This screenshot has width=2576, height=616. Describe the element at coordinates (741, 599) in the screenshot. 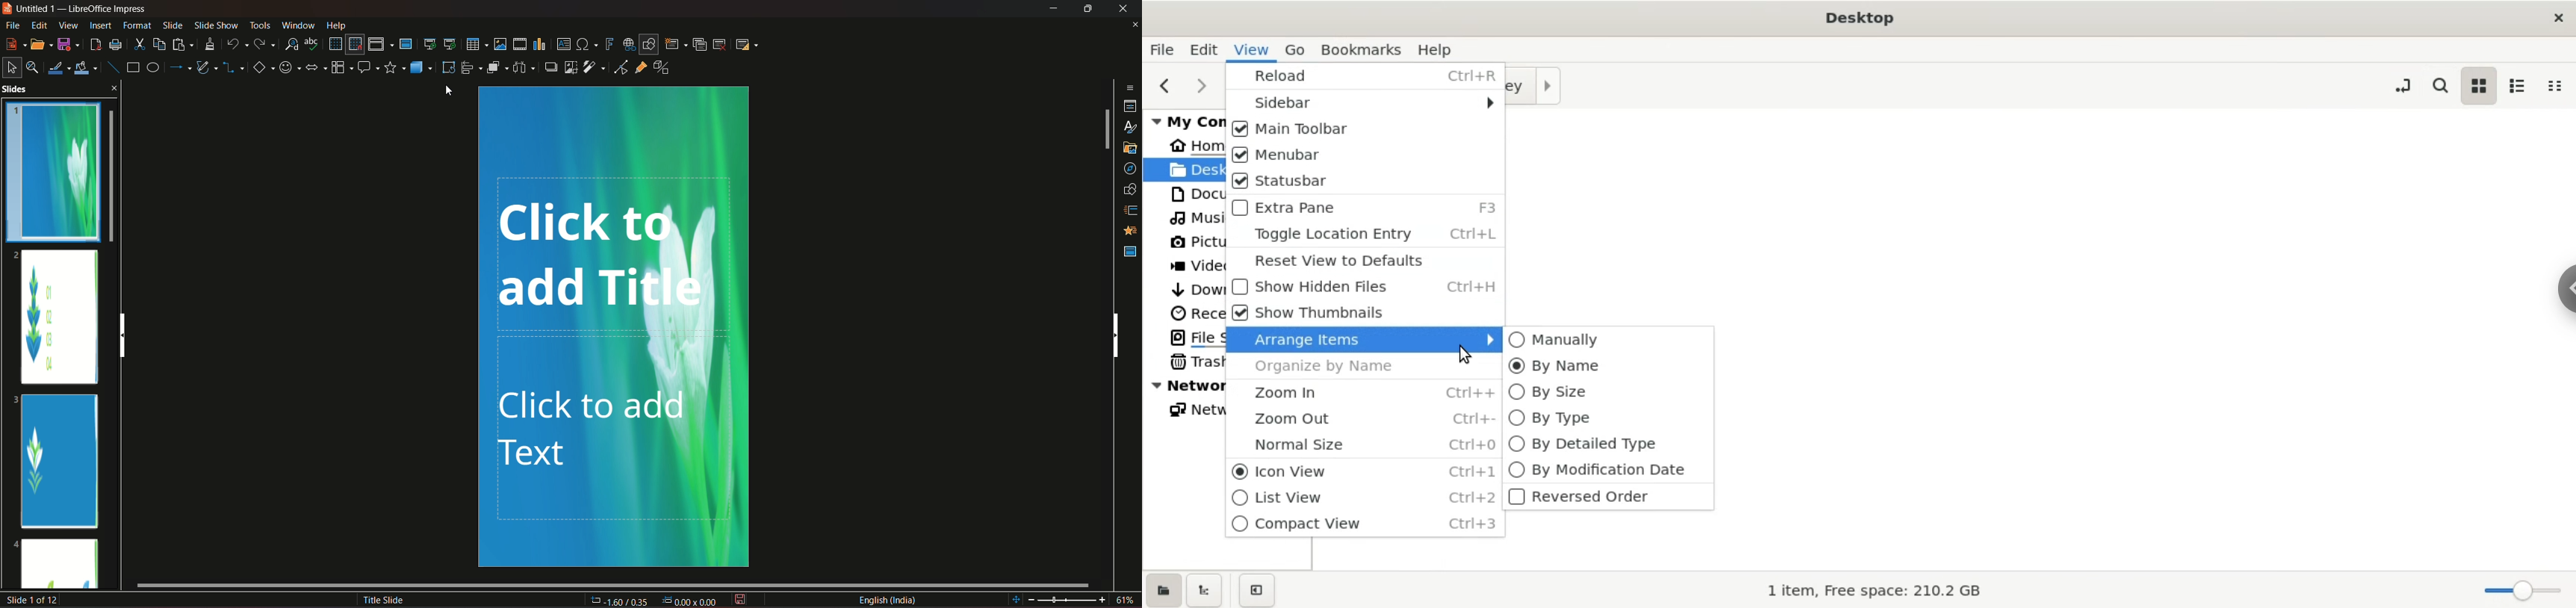

I see `save` at that location.